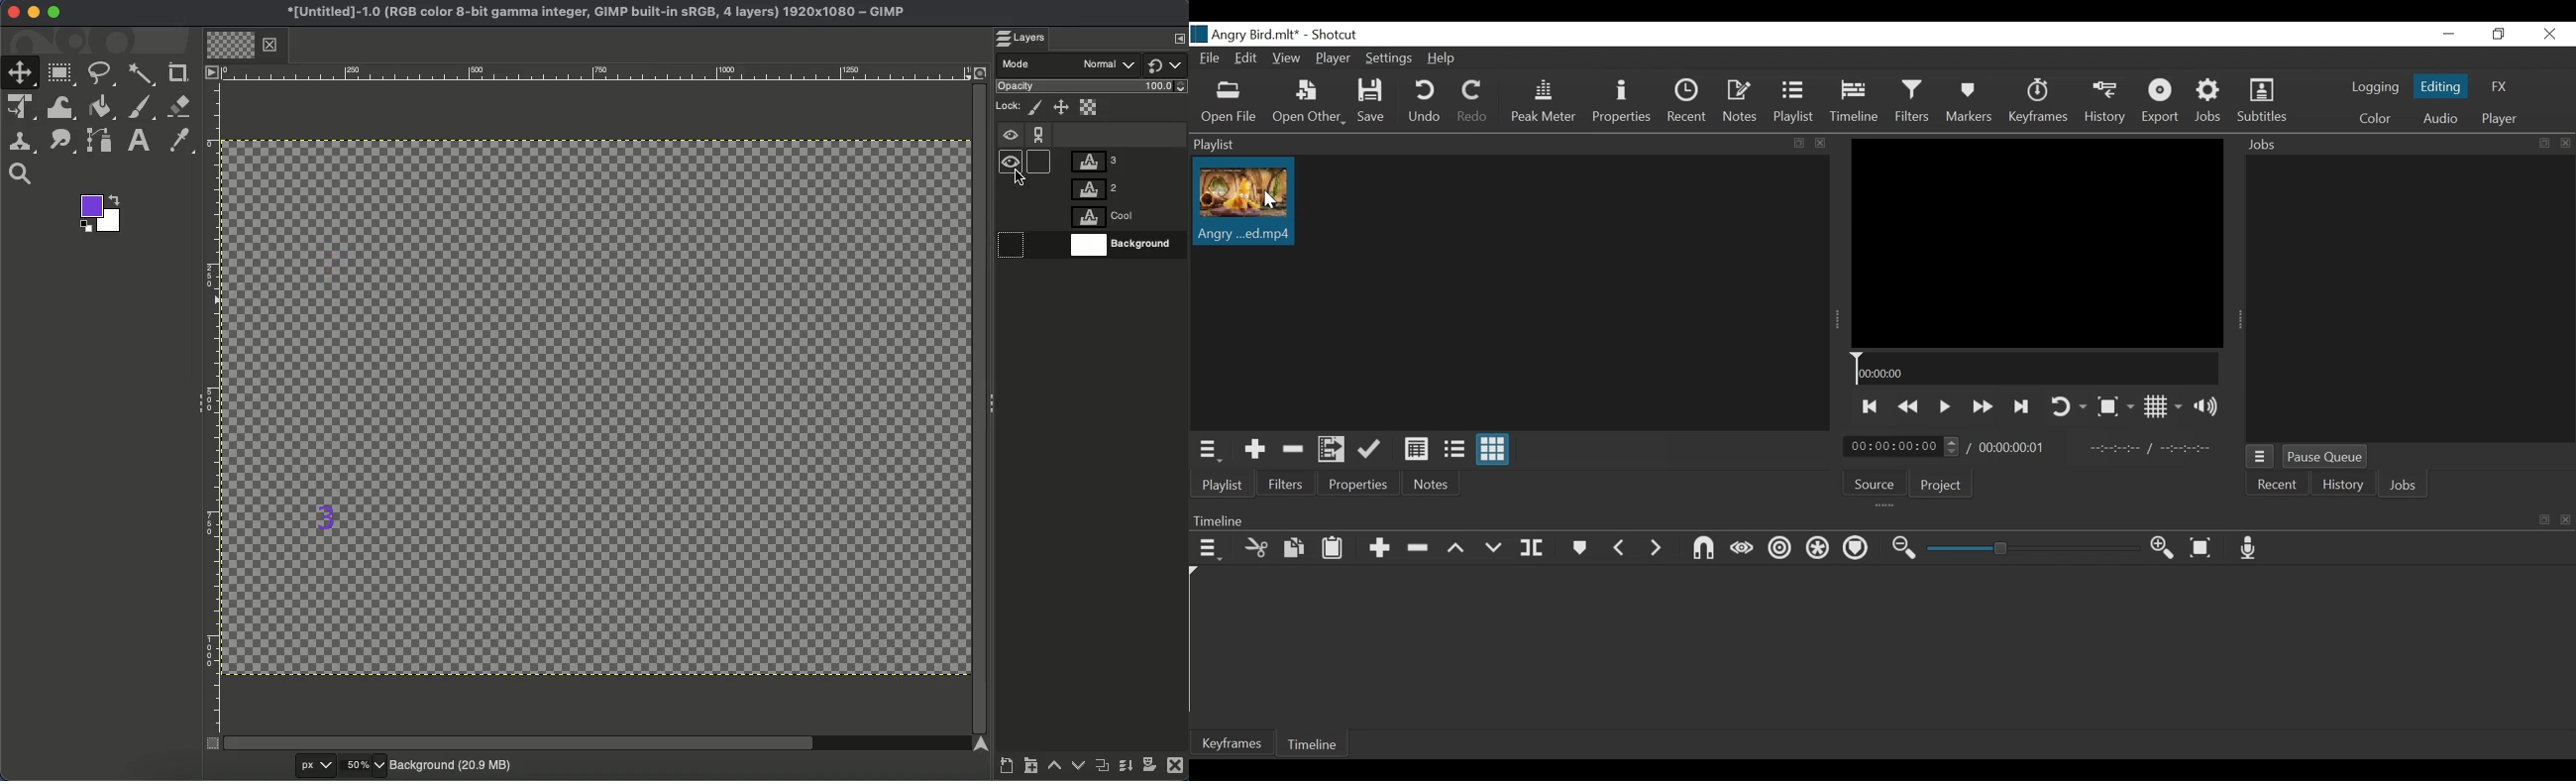 The height and width of the screenshot is (784, 2576). What do you see at coordinates (2163, 406) in the screenshot?
I see `Toggle display grid on the player` at bounding box center [2163, 406].